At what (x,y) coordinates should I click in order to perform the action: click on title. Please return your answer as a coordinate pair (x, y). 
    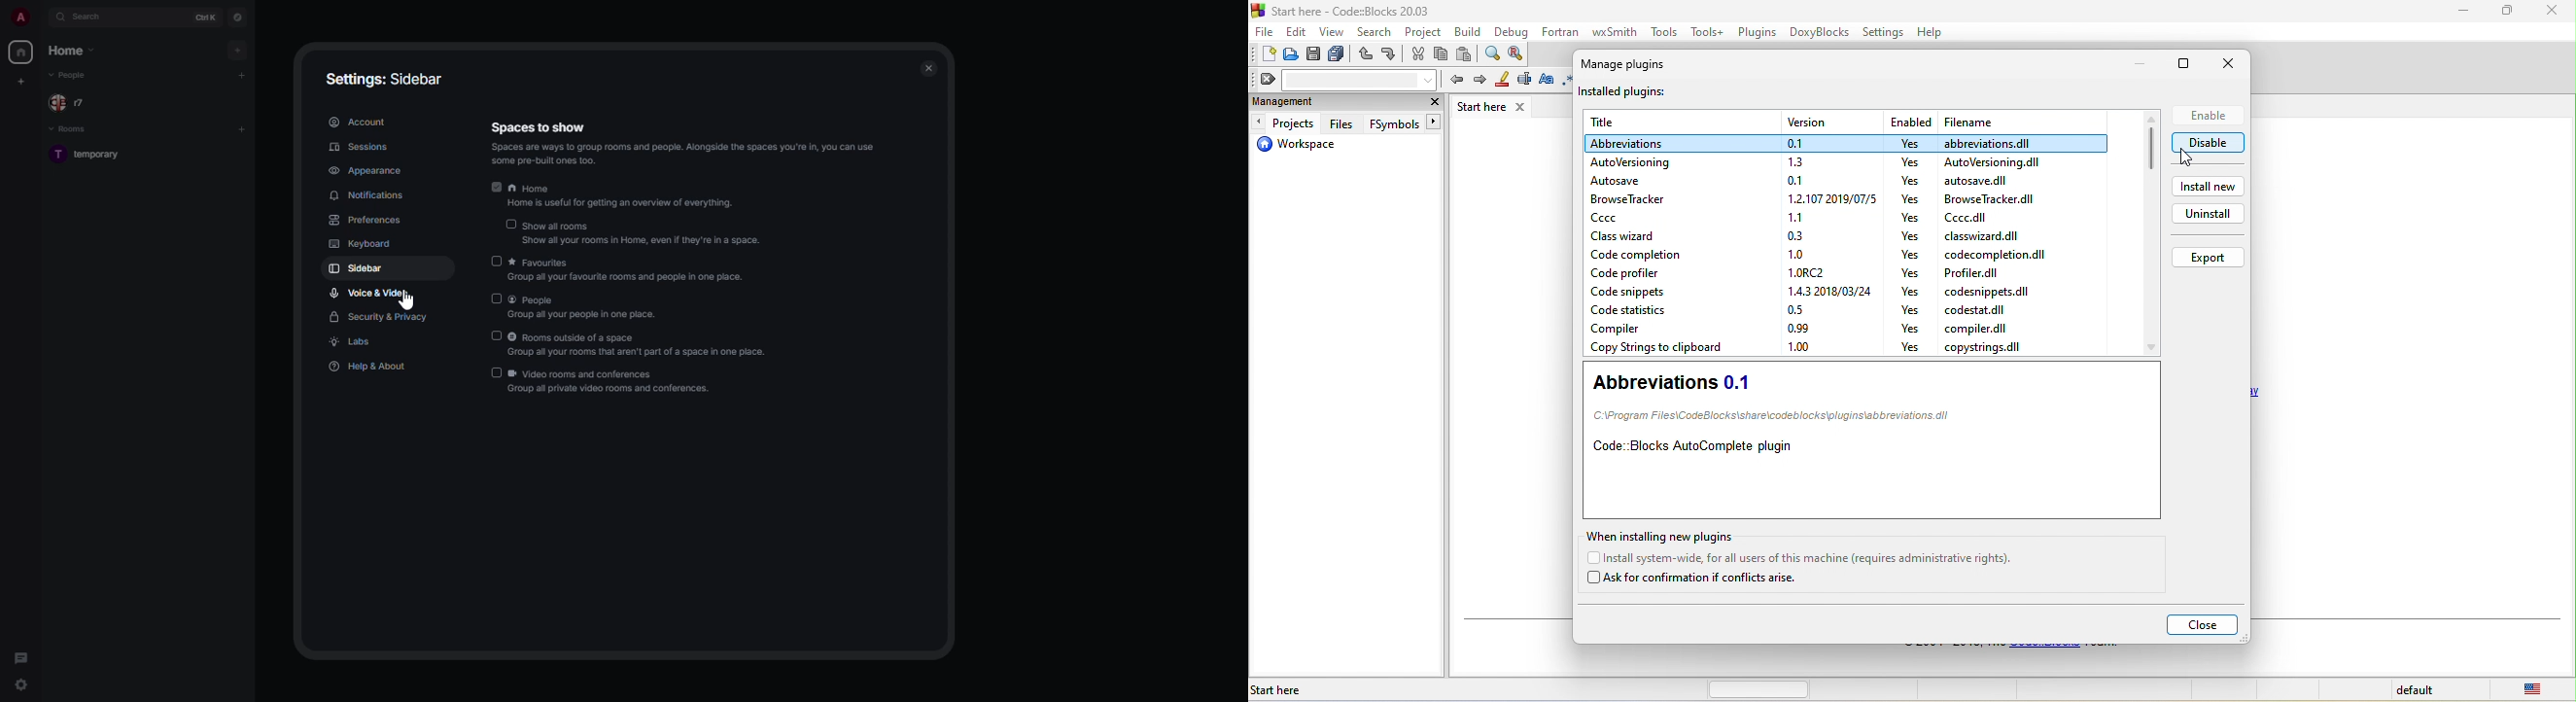
    Looking at the image, I should click on (1668, 123).